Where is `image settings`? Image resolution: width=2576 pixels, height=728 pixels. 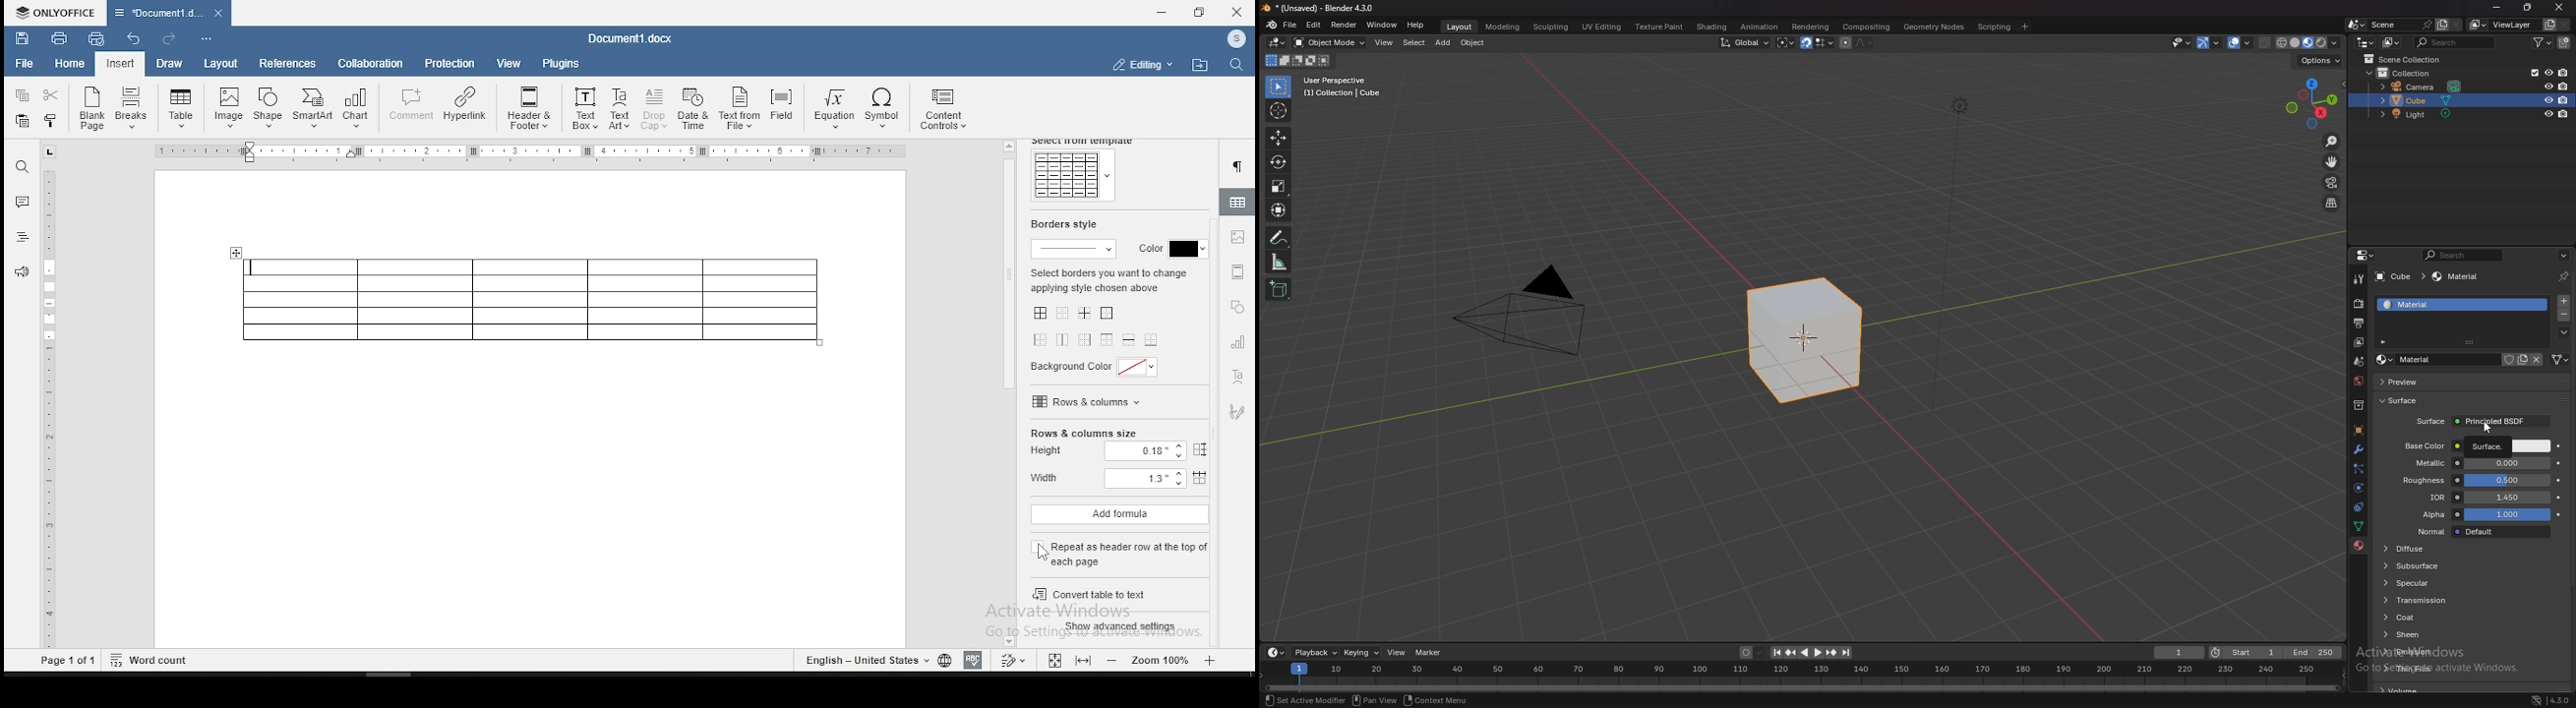
image settings is located at coordinates (1239, 238).